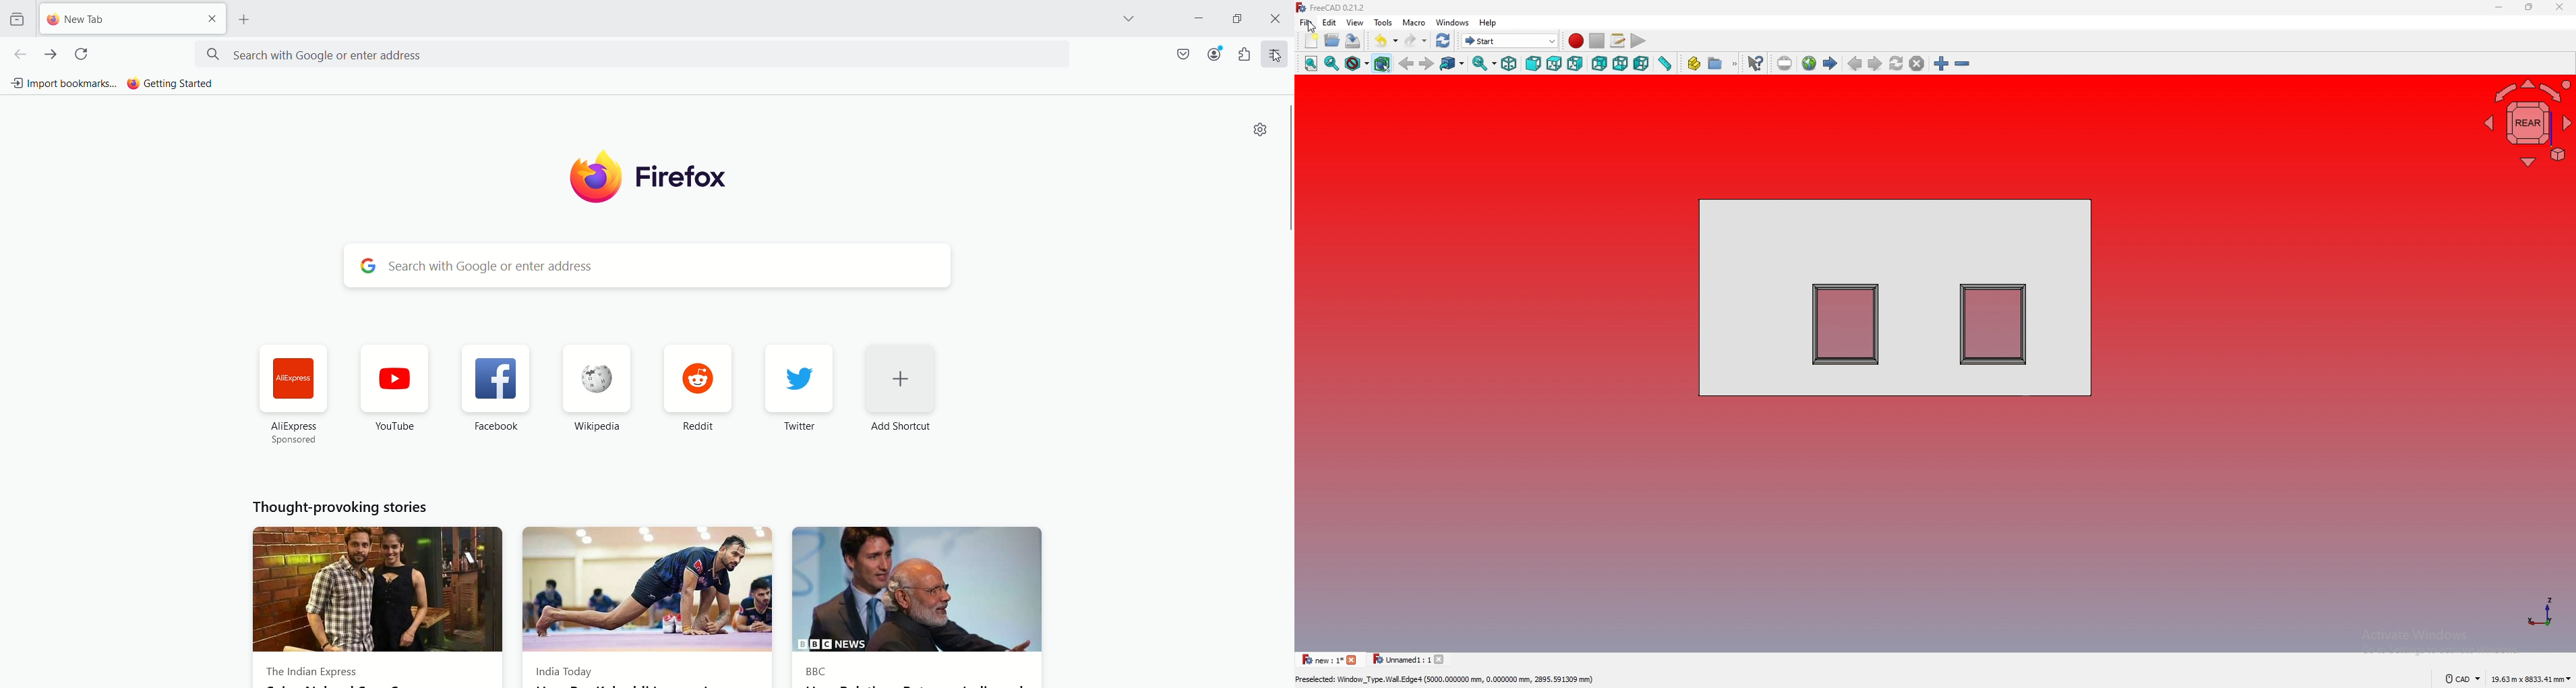  What do you see at coordinates (173, 81) in the screenshot?
I see `getting started` at bounding box center [173, 81].